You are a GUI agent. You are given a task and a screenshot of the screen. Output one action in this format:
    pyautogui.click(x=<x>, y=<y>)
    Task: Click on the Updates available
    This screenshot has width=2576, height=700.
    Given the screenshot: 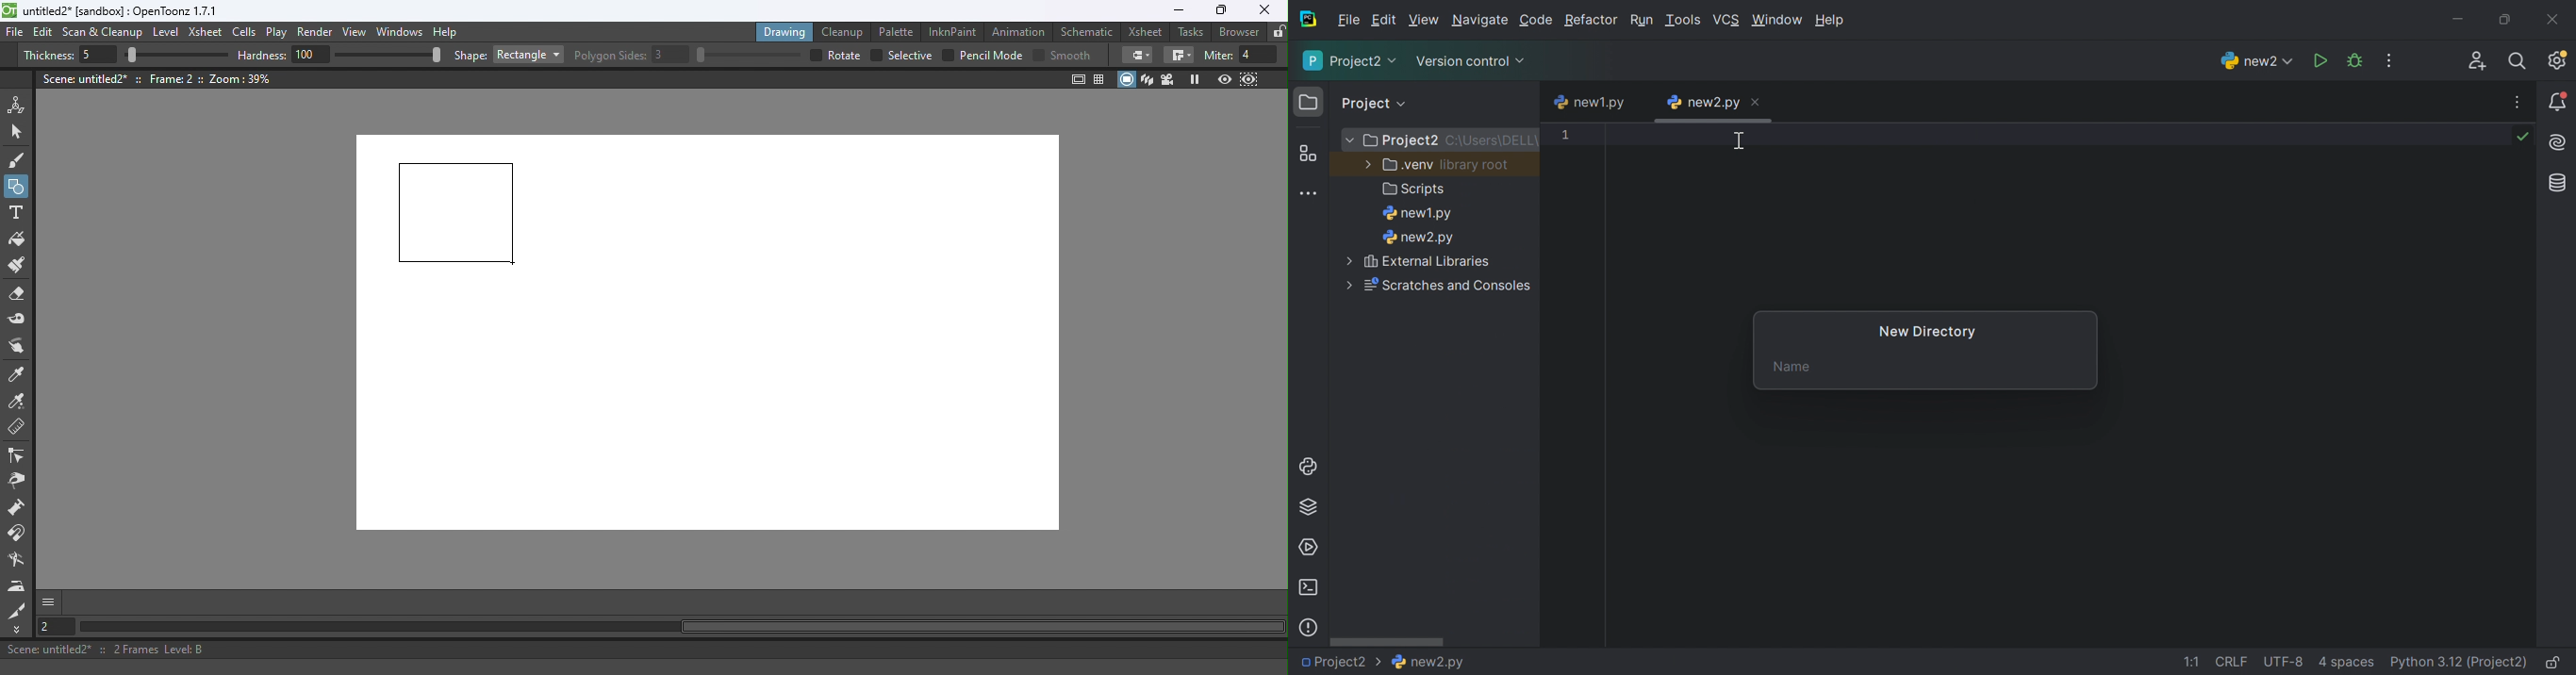 What is the action you would take?
    pyautogui.click(x=2556, y=61)
    